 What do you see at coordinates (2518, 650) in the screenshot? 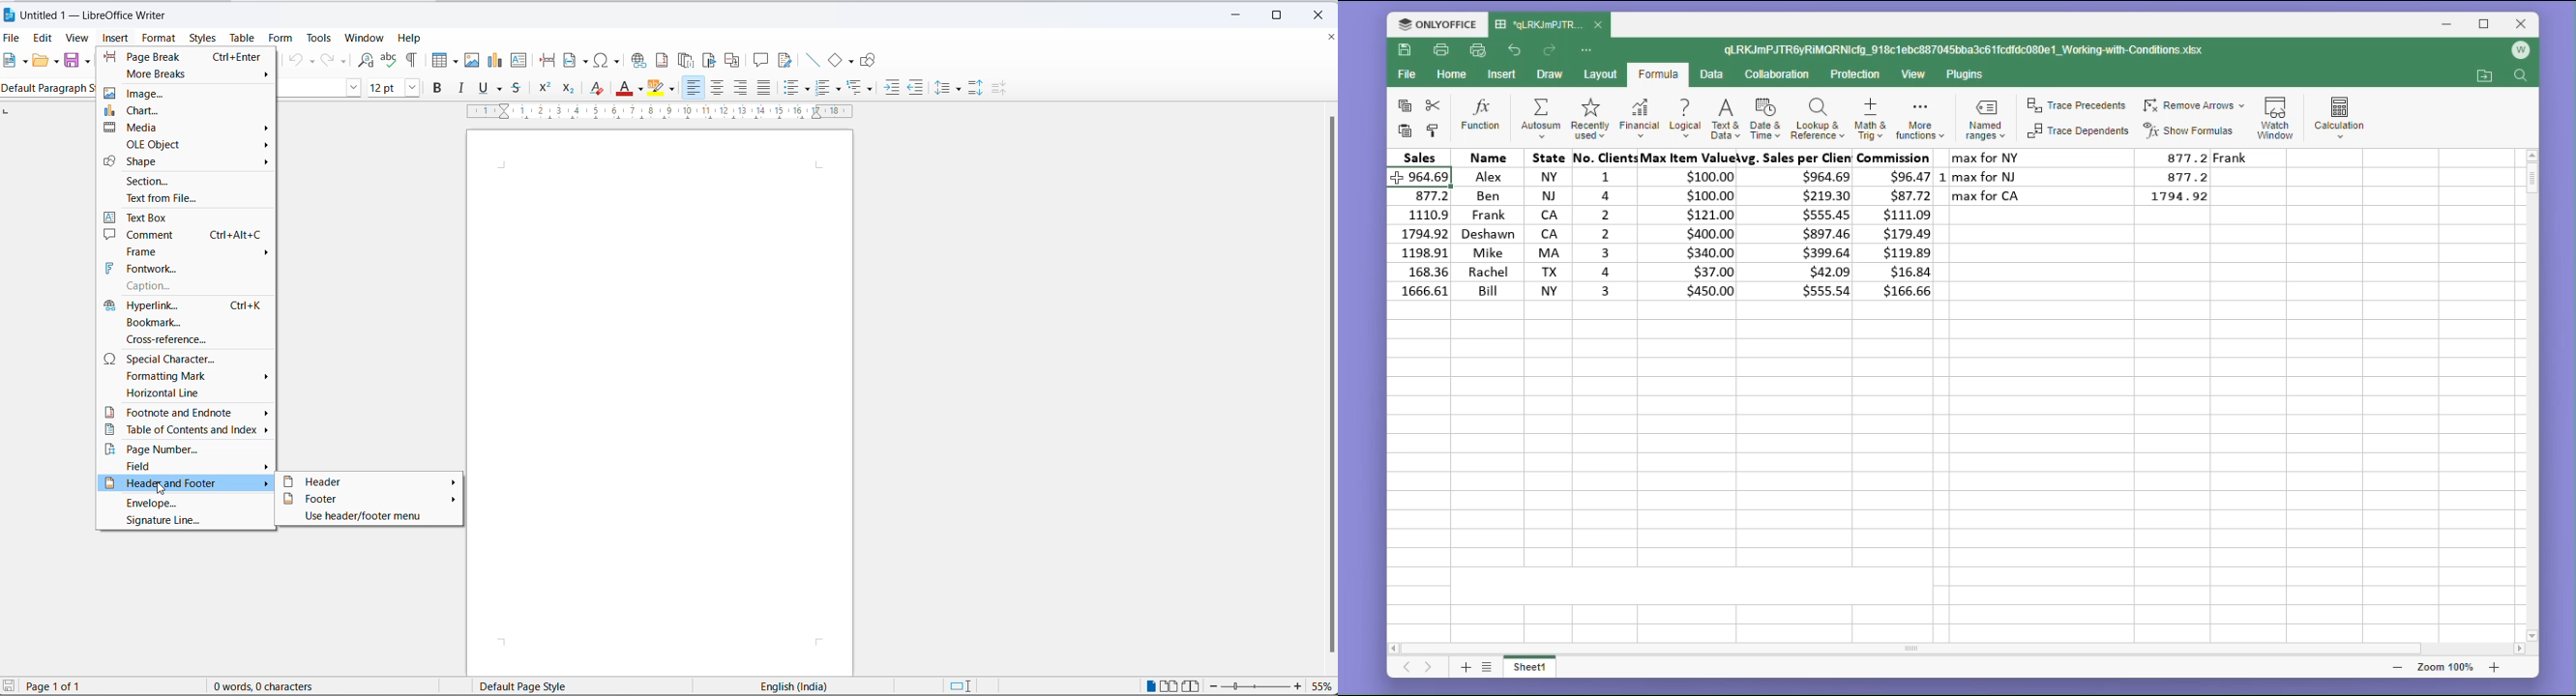
I see `scroll right` at bounding box center [2518, 650].